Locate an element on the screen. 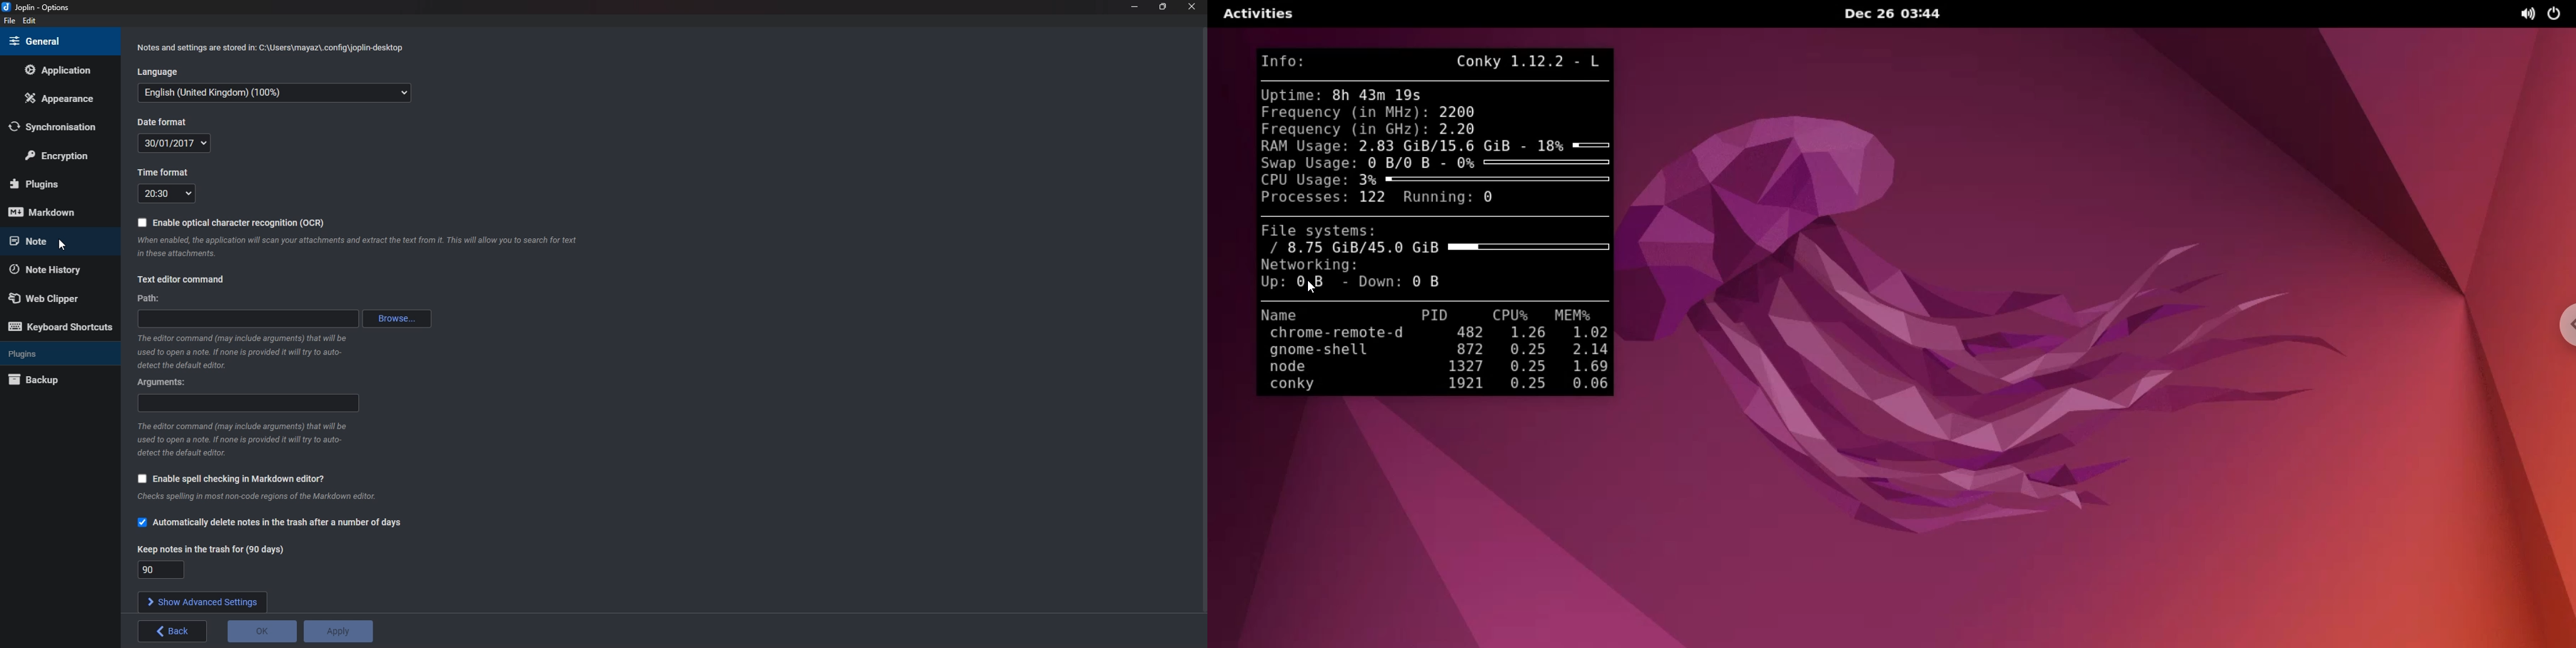  Cursor on note is located at coordinates (52, 242).